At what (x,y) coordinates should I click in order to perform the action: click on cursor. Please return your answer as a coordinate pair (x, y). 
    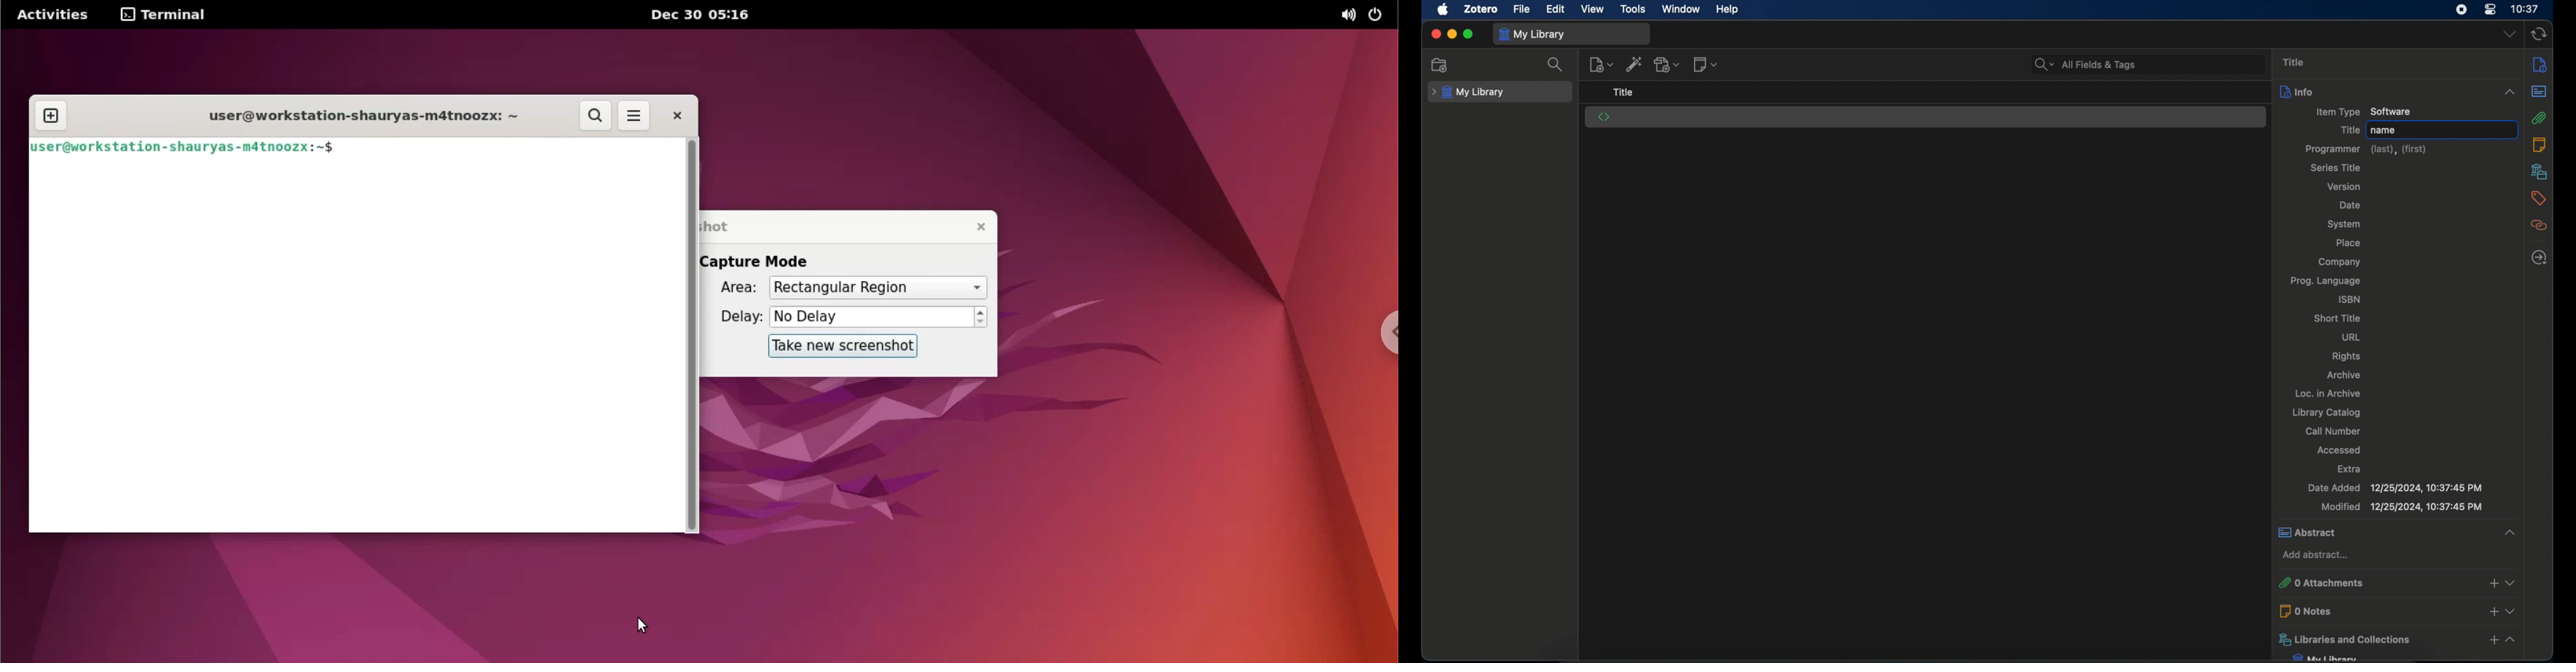
    Looking at the image, I should click on (644, 627).